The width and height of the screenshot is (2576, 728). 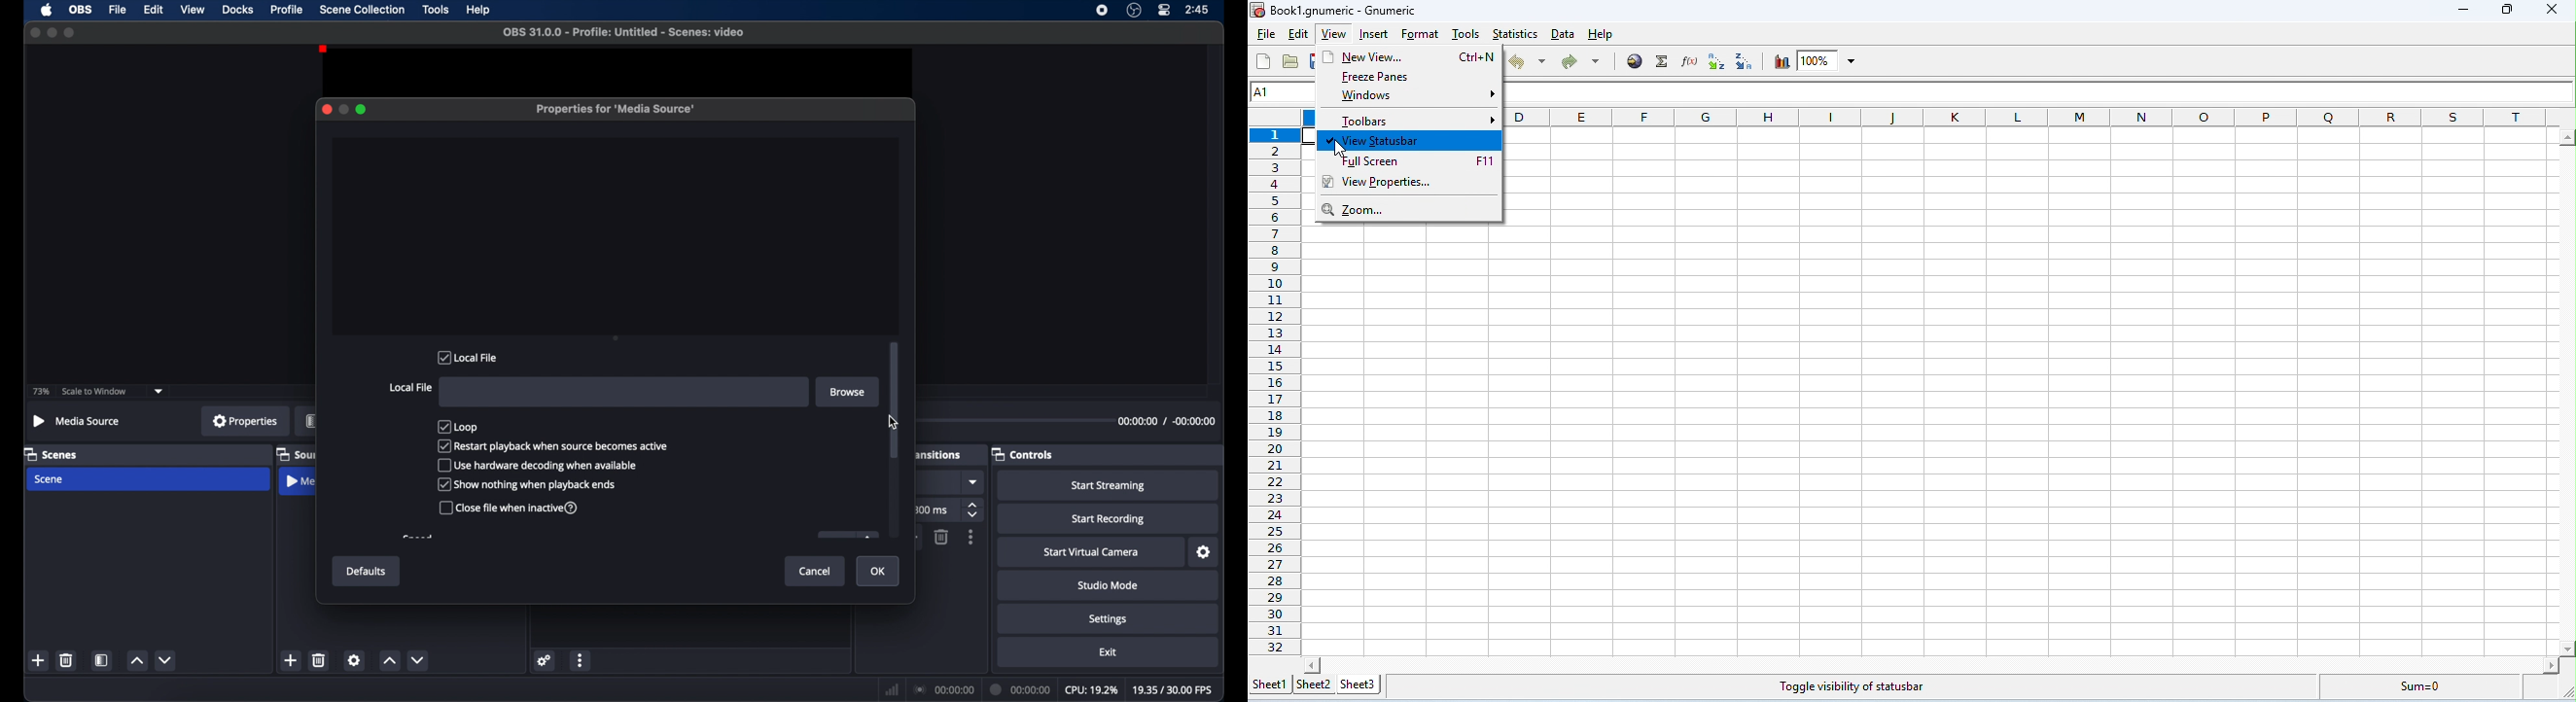 I want to click on minimize, so click(x=343, y=109).